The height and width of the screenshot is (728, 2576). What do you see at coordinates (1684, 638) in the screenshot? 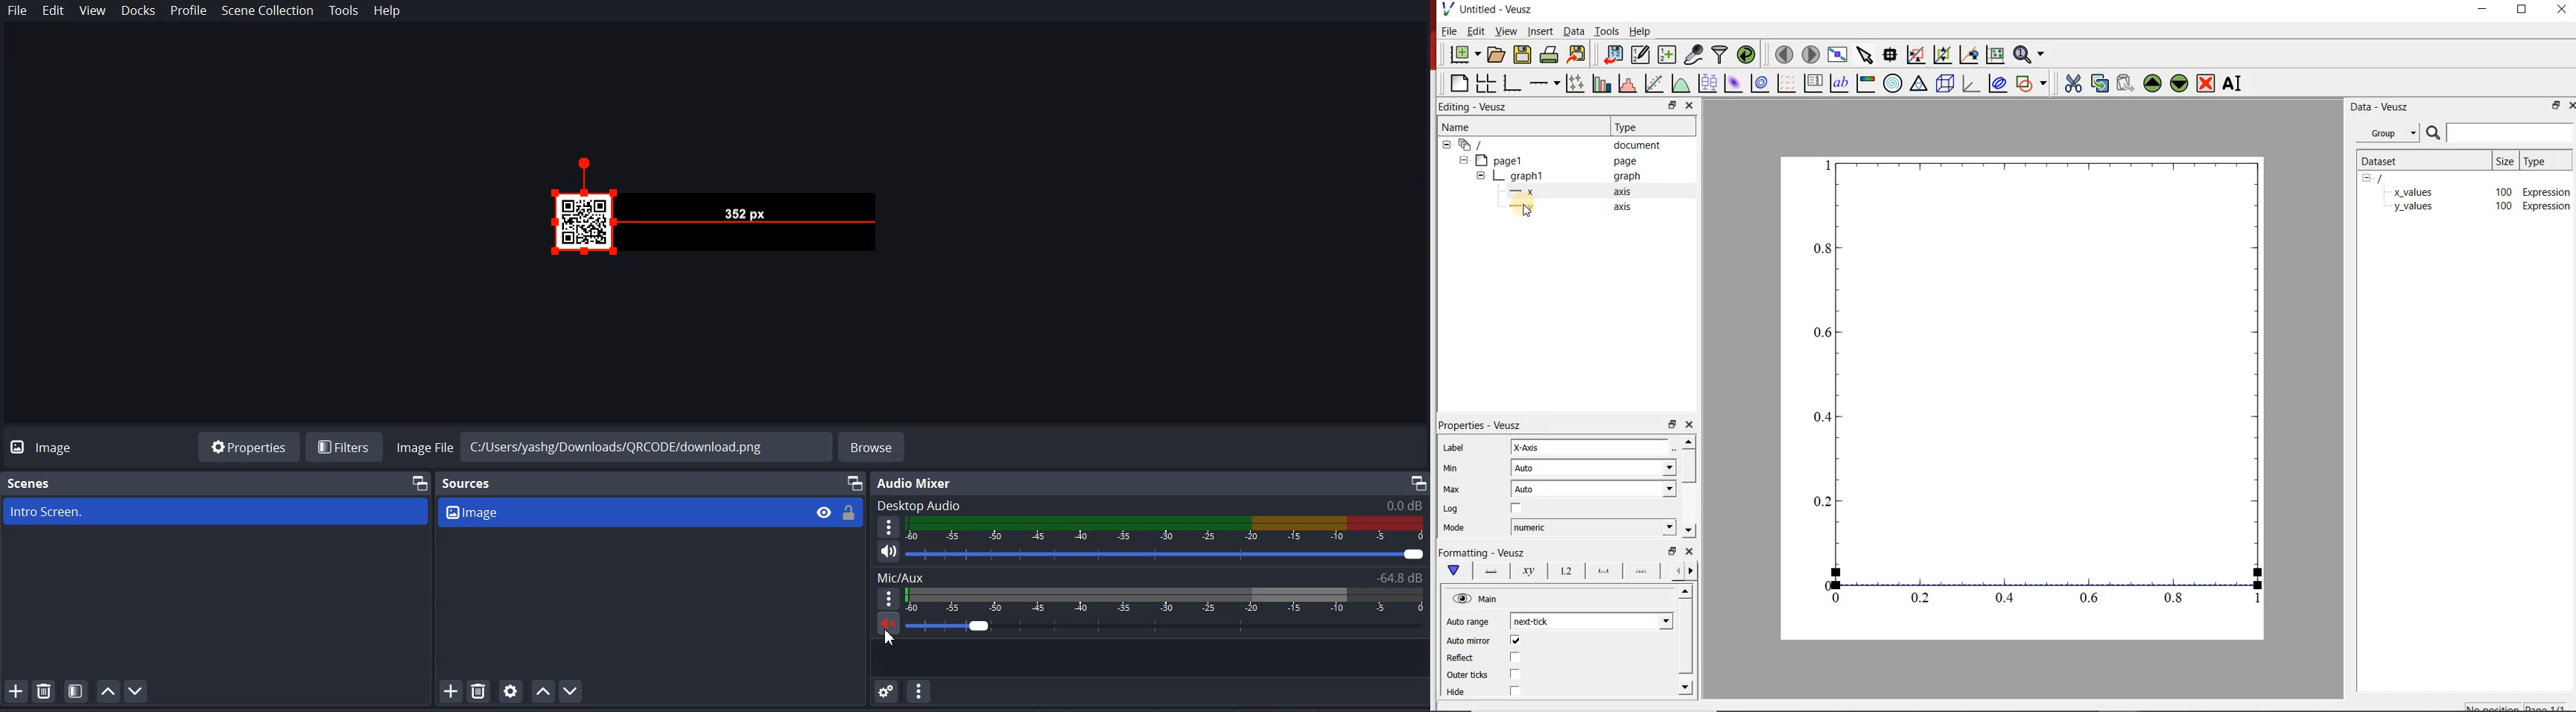
I see `vertical scrollbar` at bounding box center [1684, 638].